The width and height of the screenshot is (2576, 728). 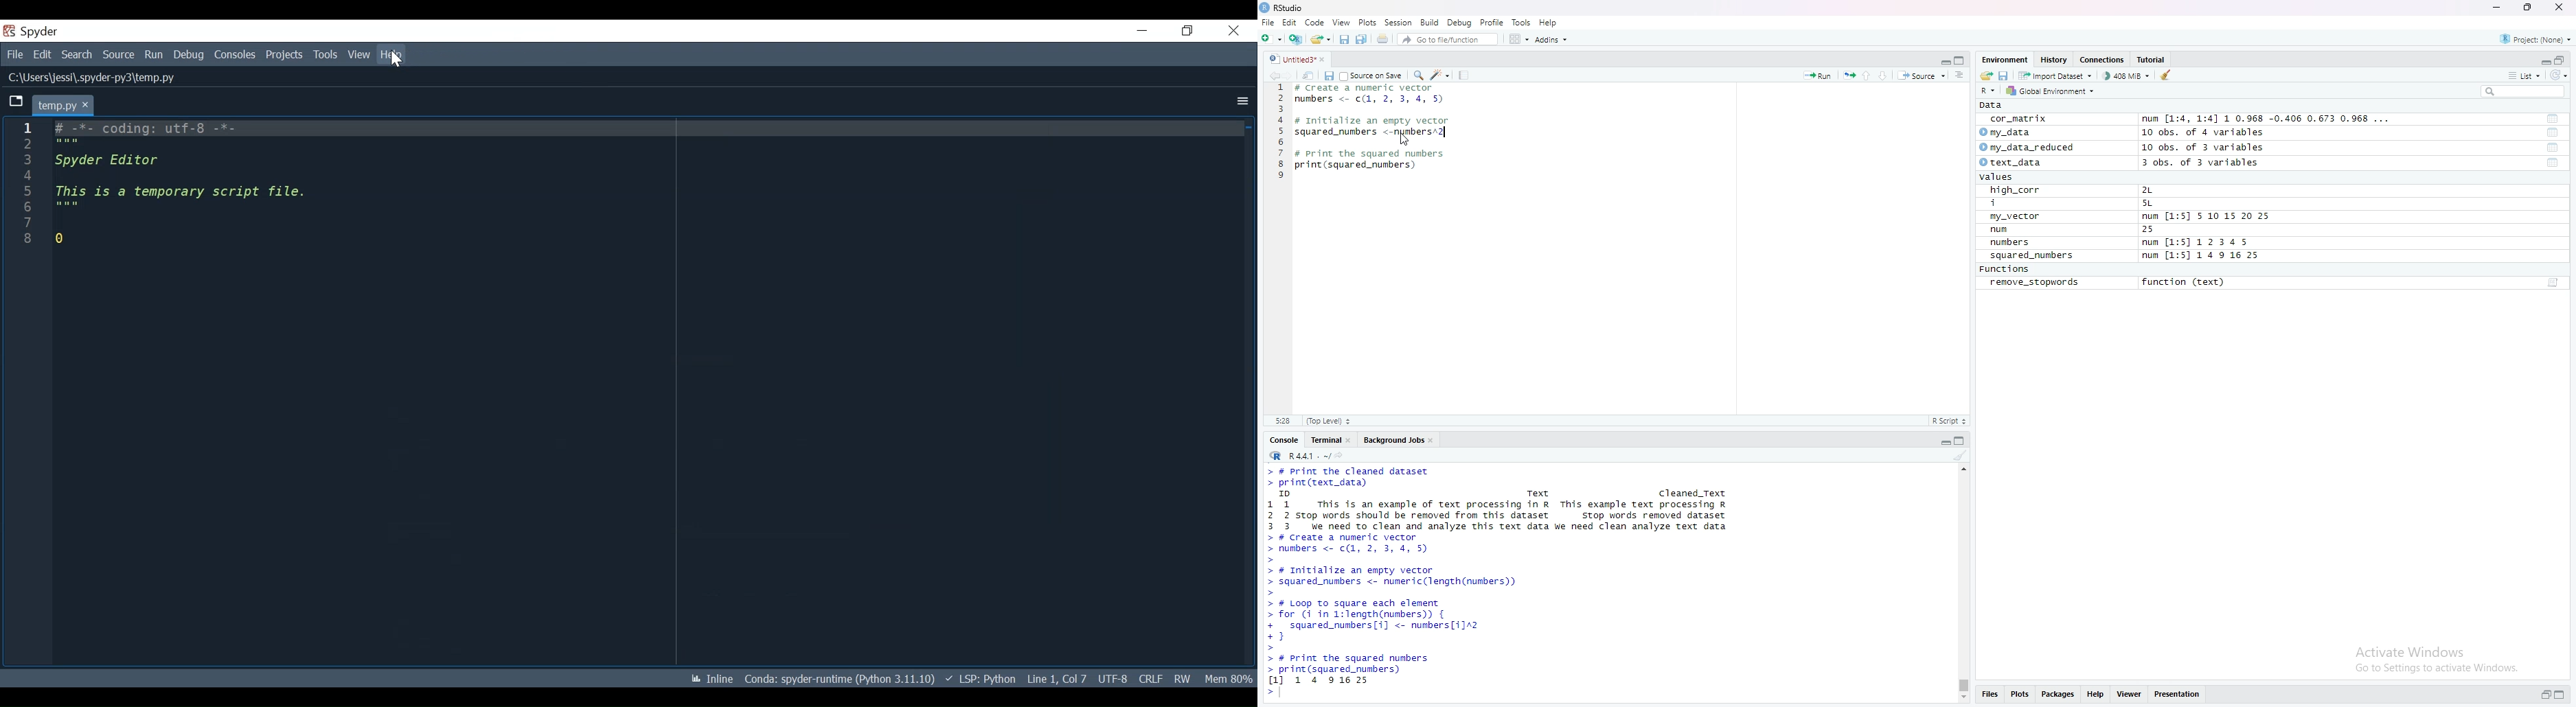 What do you see at coordinates (1922, 75) in the screenshot?
I see `Source` at bounding box center [1922, 75].